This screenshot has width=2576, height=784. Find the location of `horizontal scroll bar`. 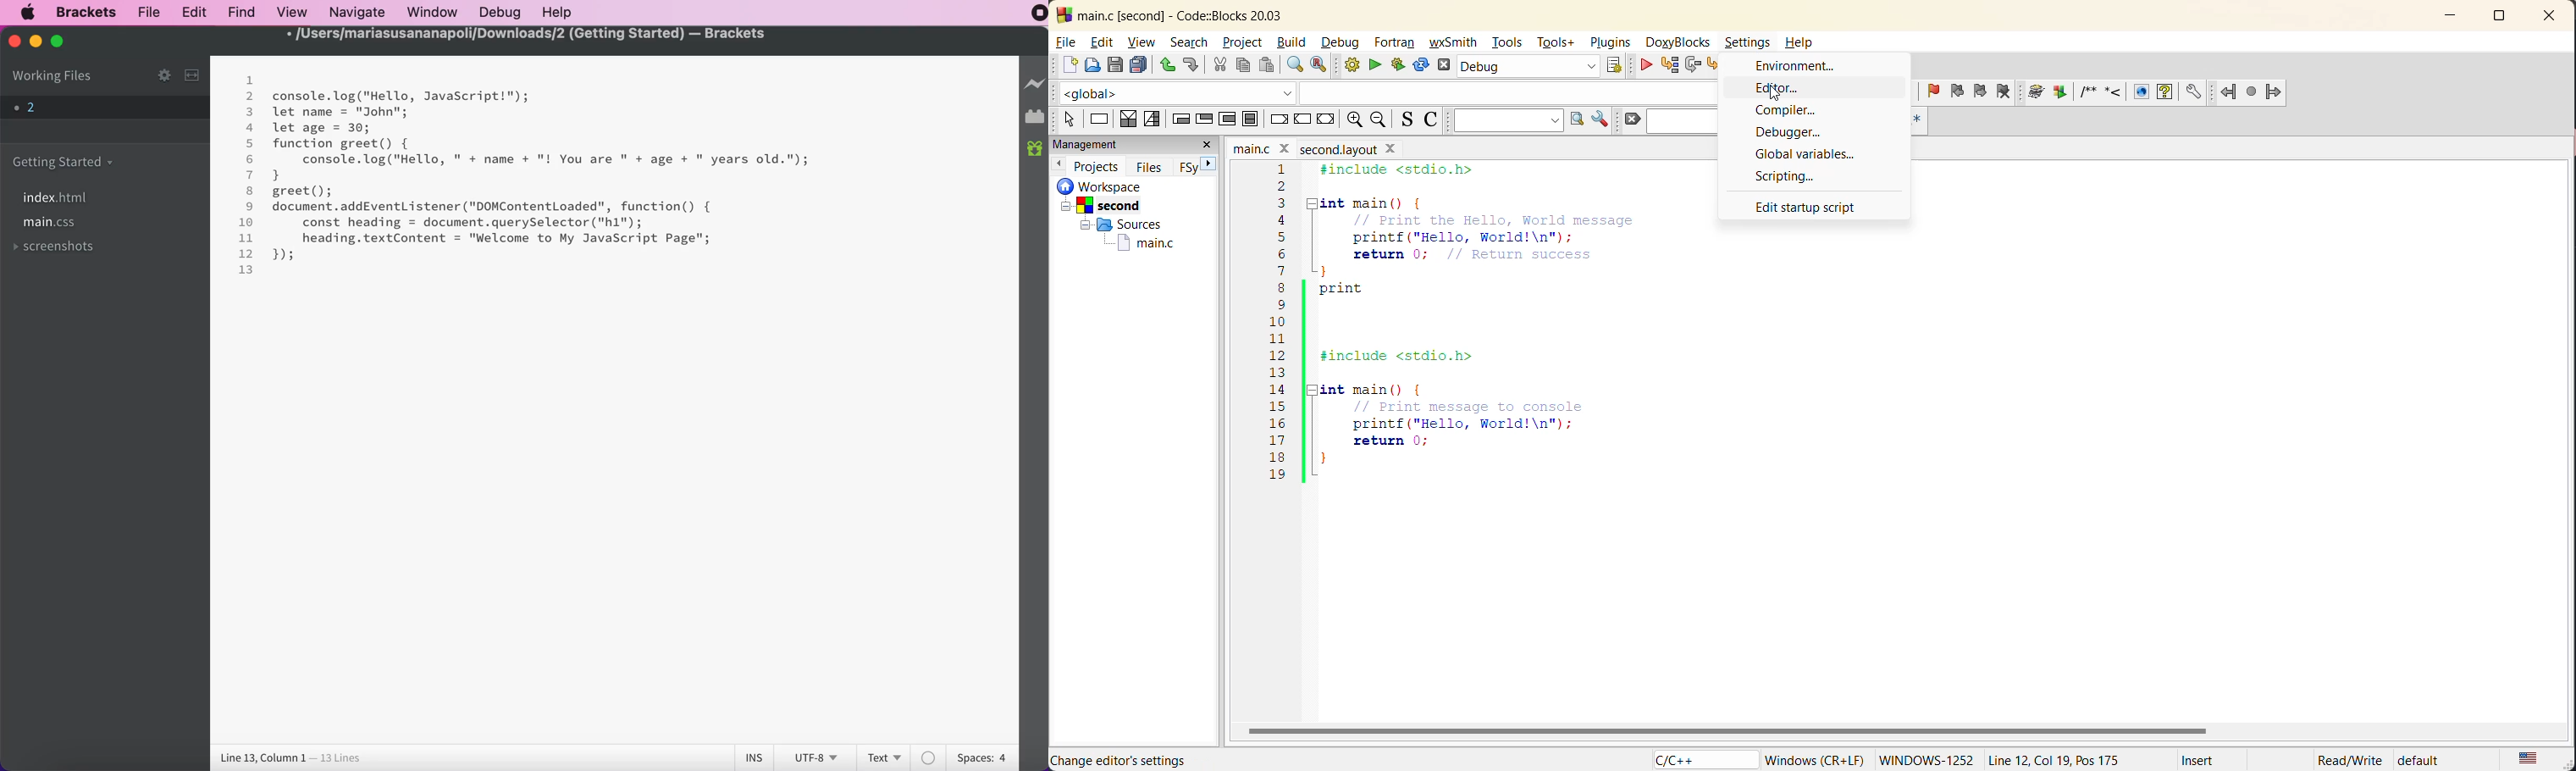

horizontal scroll bar is located at coordinates (1727, 729).